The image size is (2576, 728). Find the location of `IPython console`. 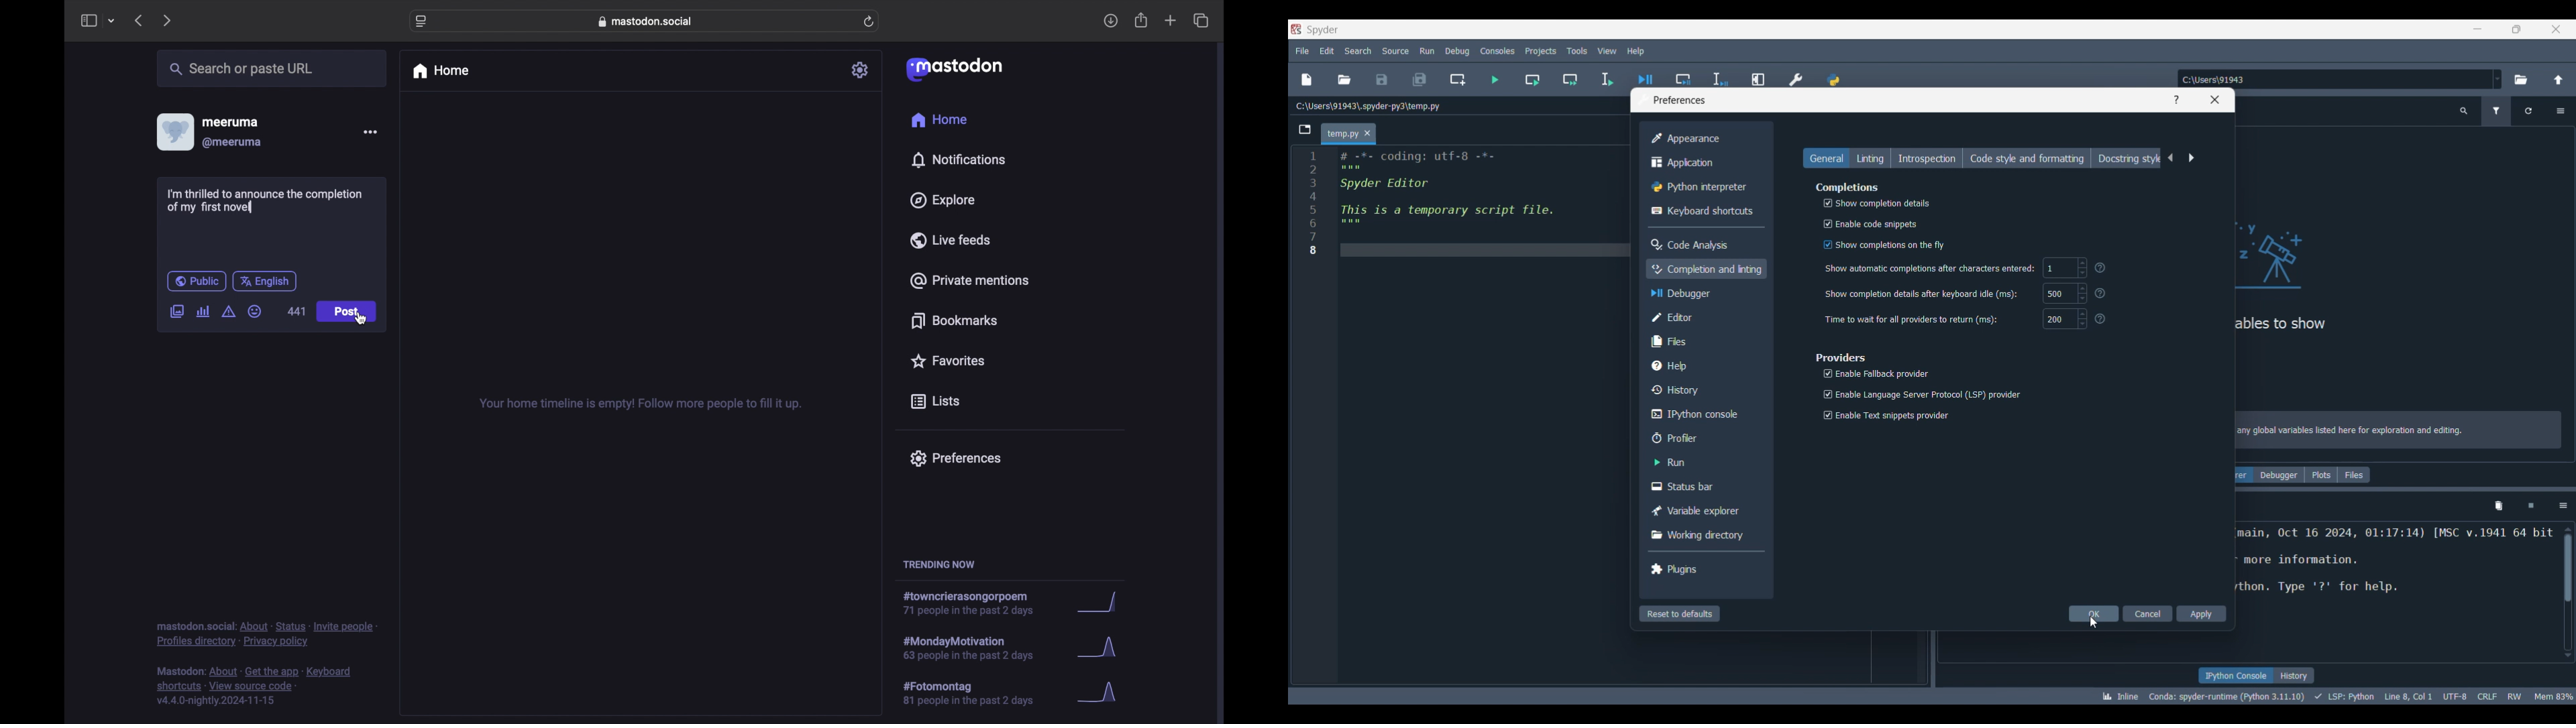

IPython console is located at coordinates (1703, 414).